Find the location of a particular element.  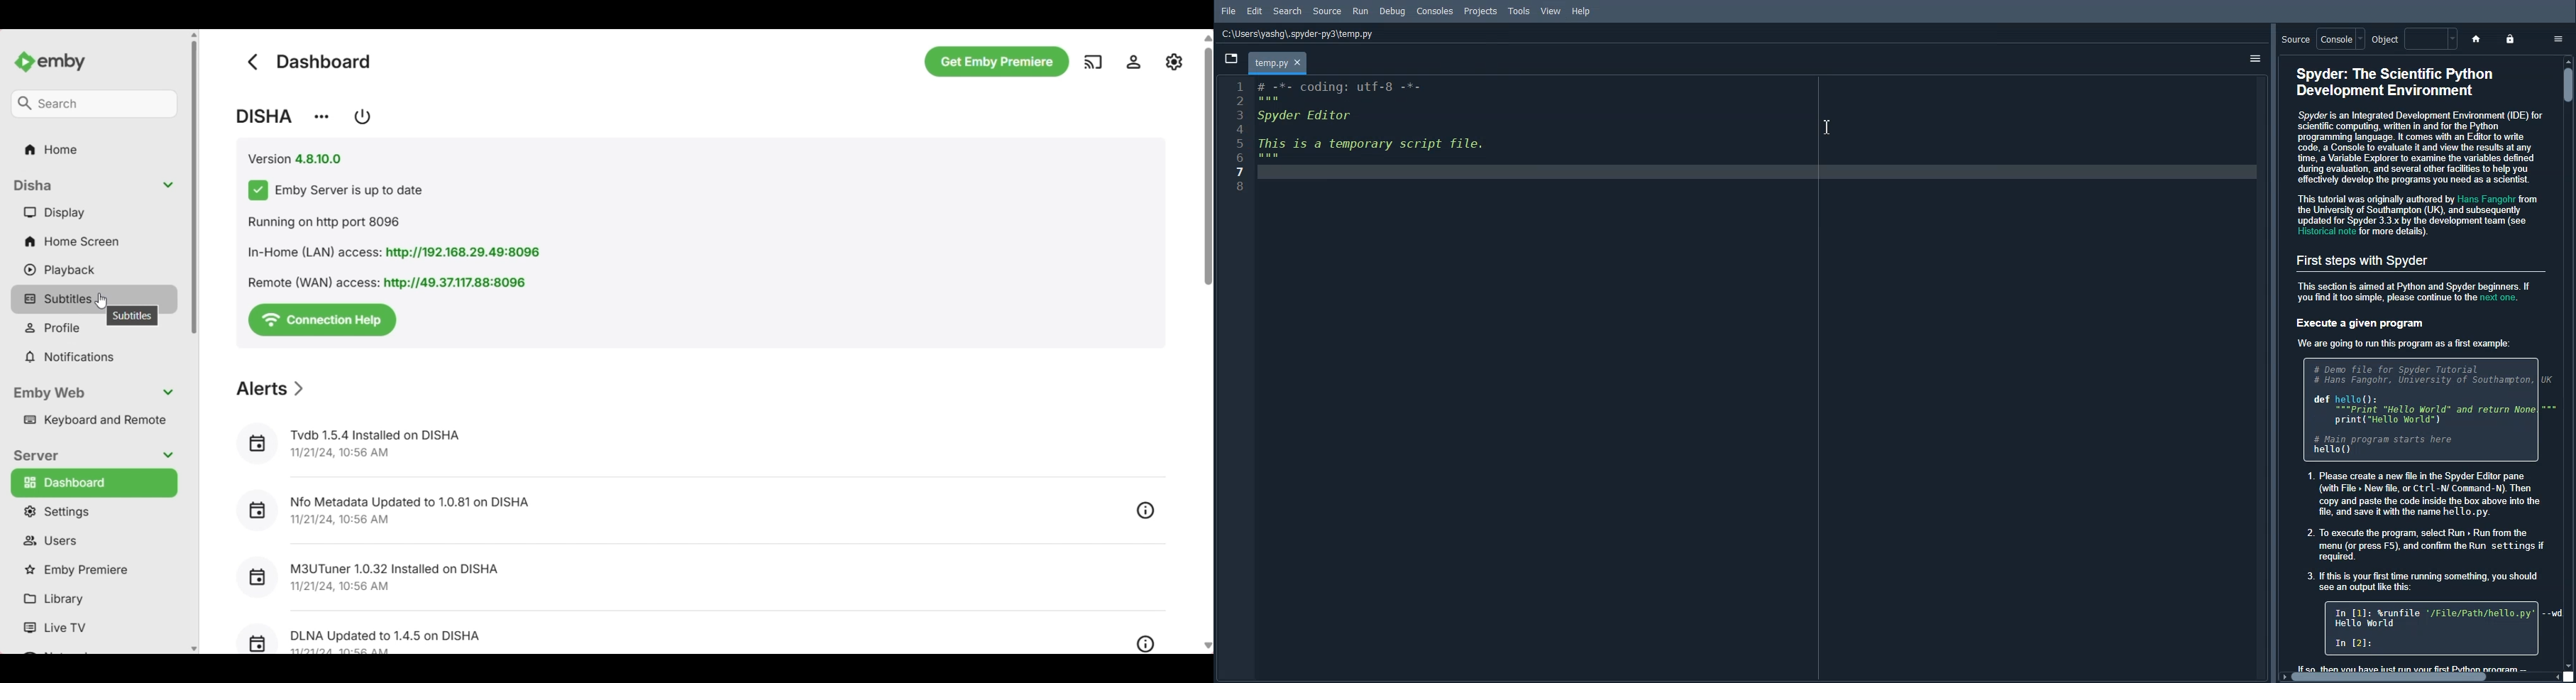

options is located at coordinates (2248, 55).